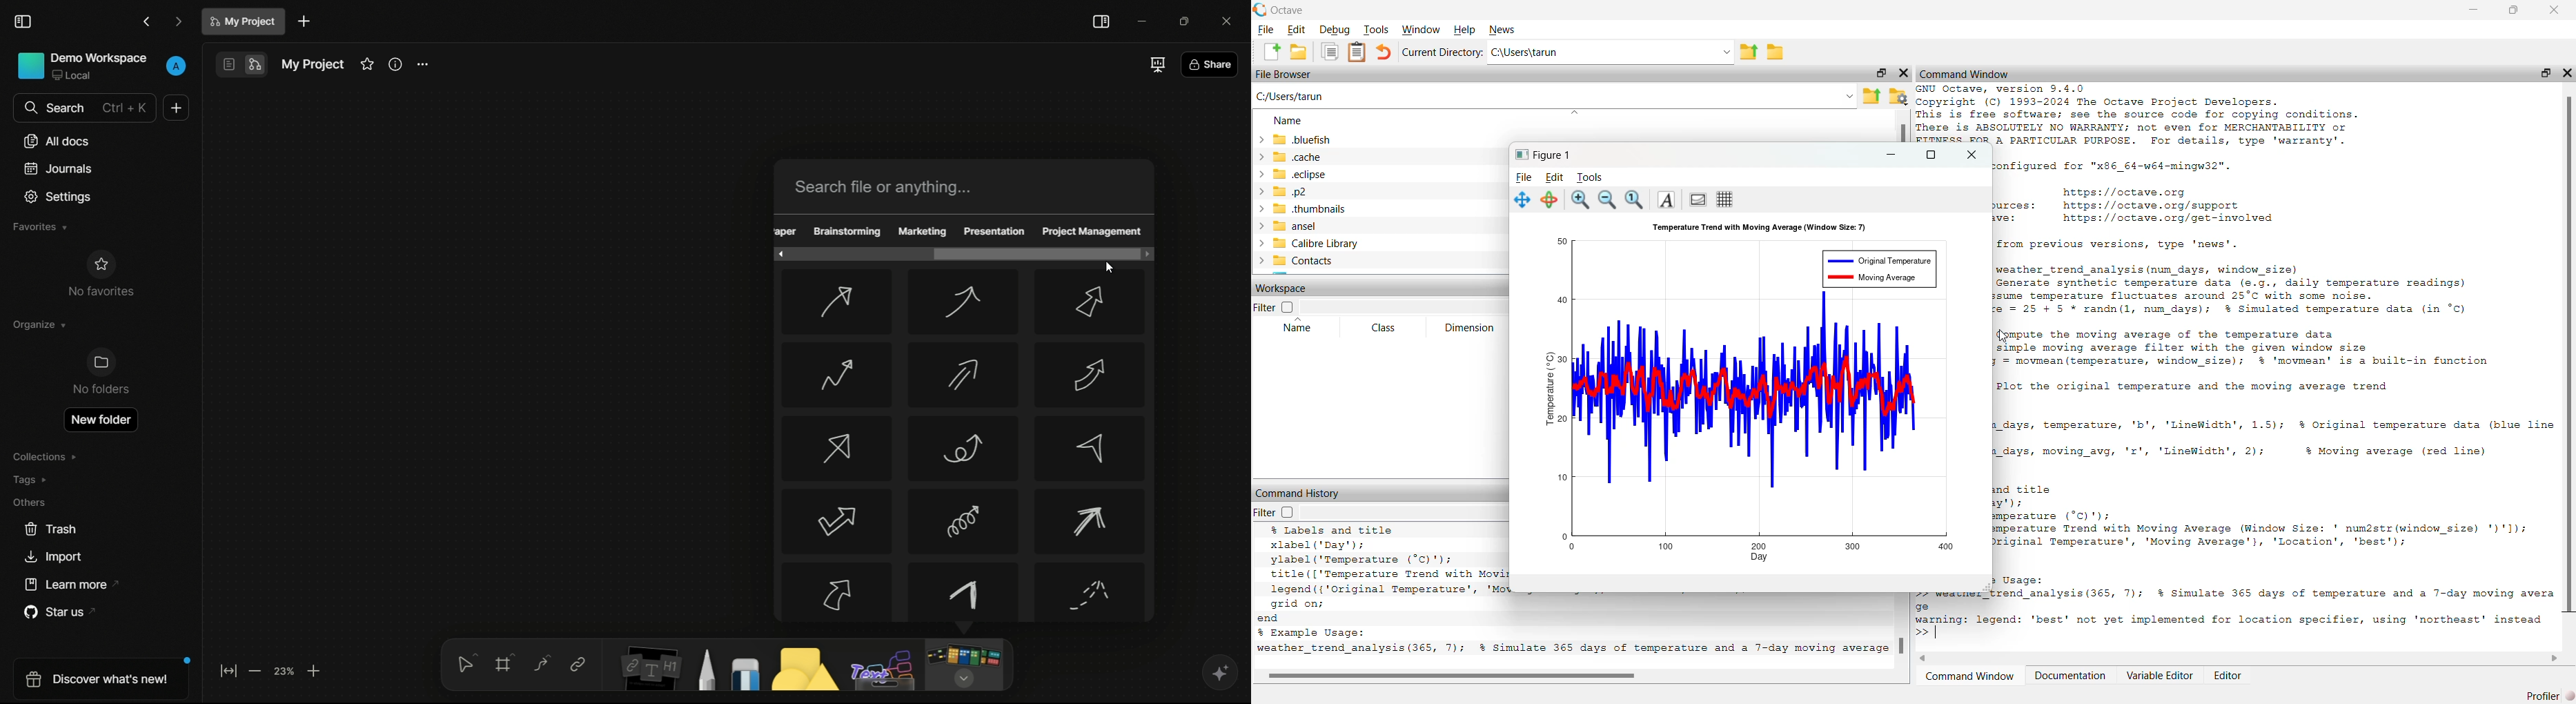 The image size is (2576, 728). Describe the element at coordinates (1669, 199) in the screenshot. I see `A` at that location.